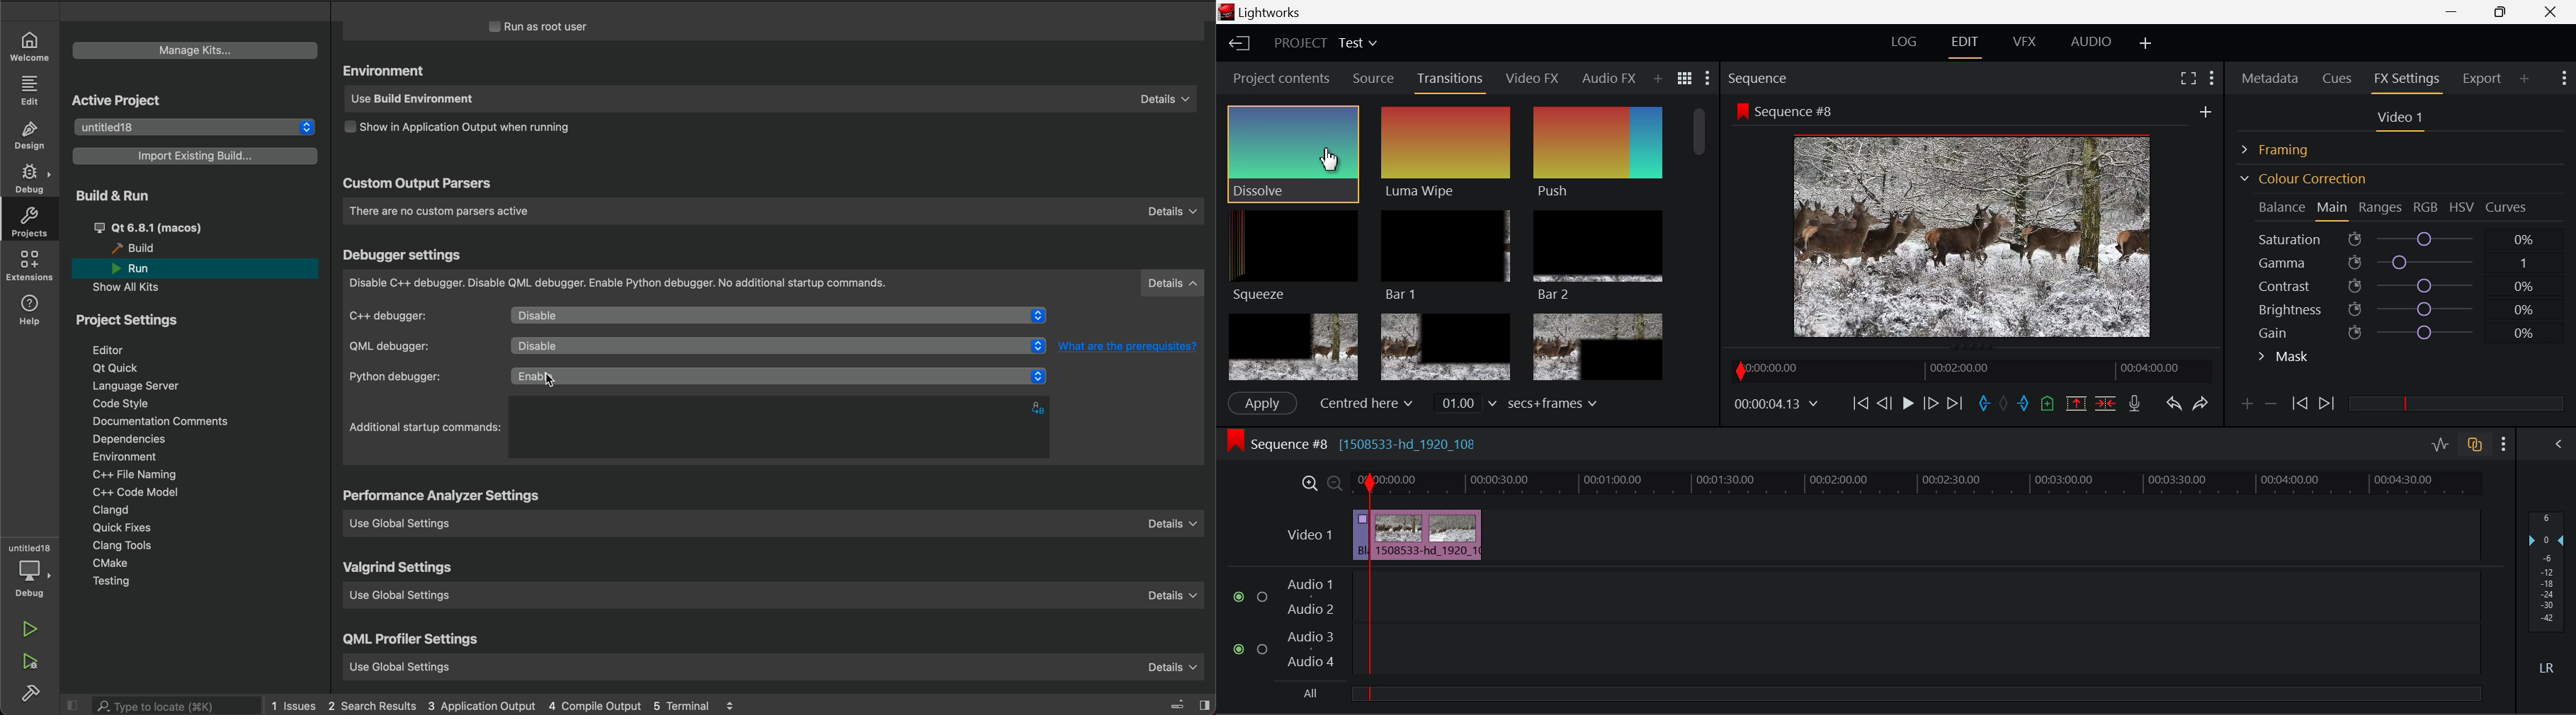 The image size is (2576, 728). What do you see at coordinates (170, 227) in the screenshot?
I see `qt` at bounding box center [170, 227].